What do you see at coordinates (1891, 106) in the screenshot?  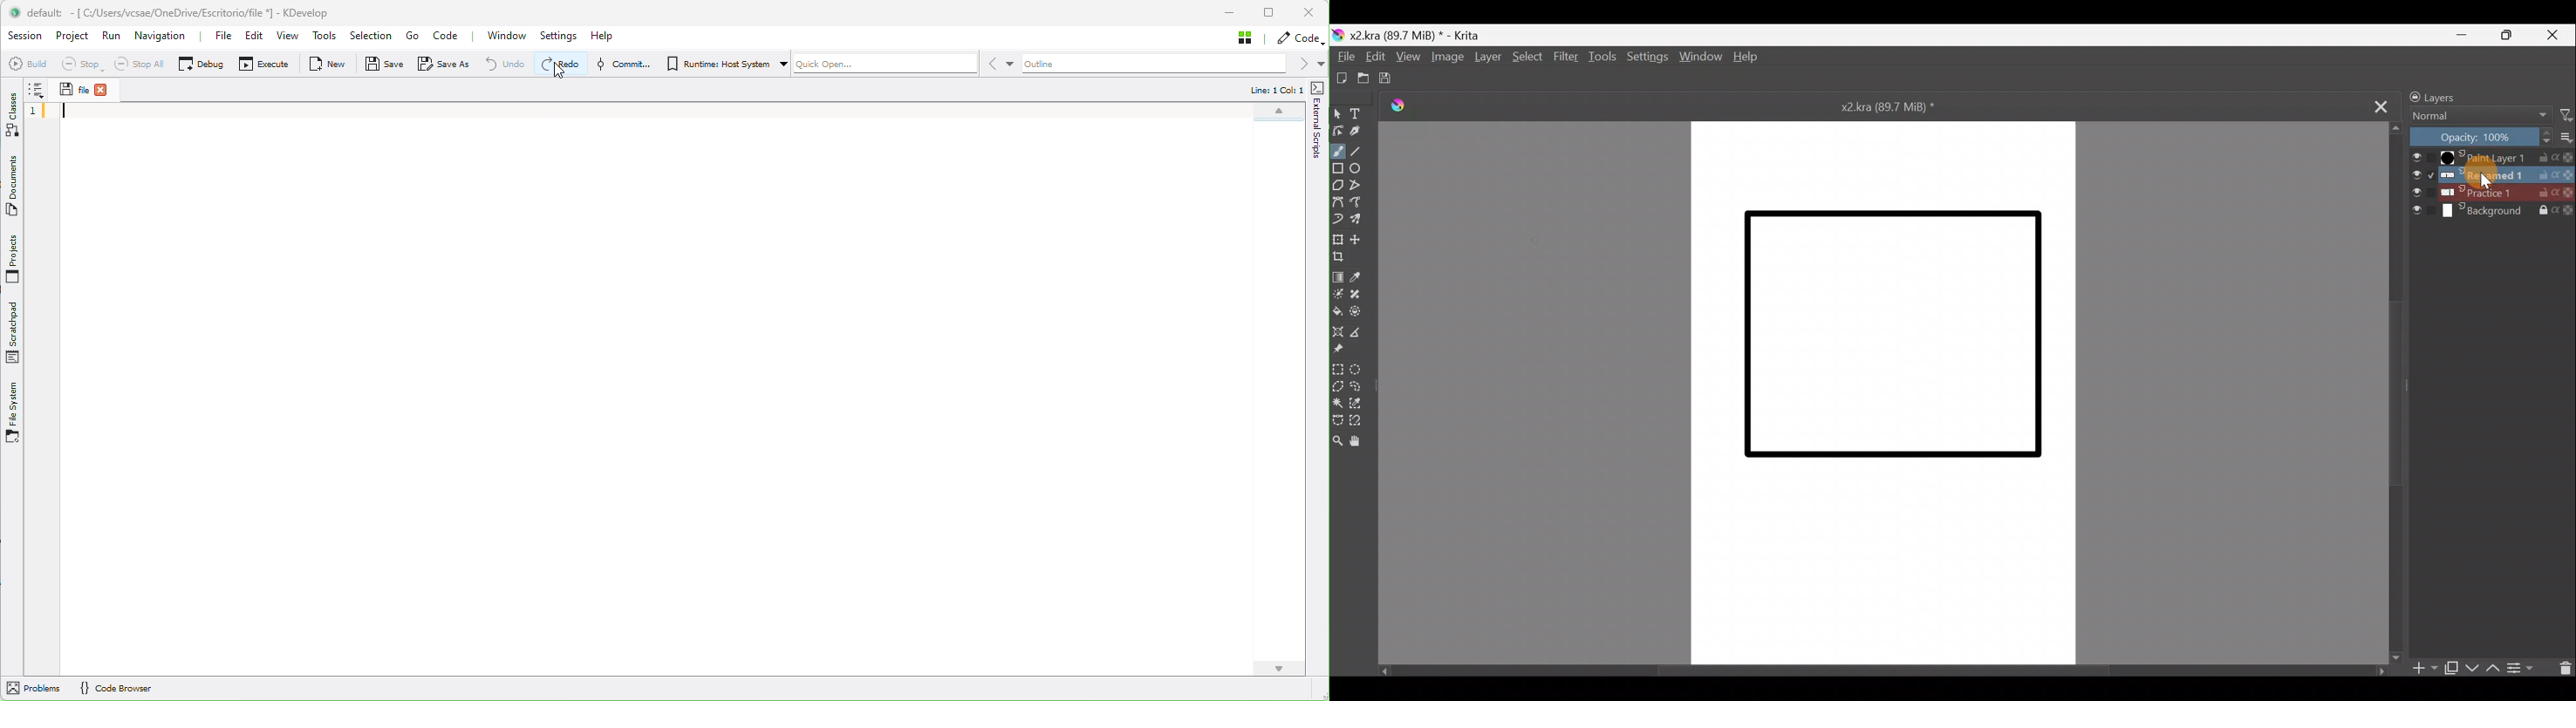 I see `x2.kra (89.7 MiB) *` at bounding box center [1891, 106].